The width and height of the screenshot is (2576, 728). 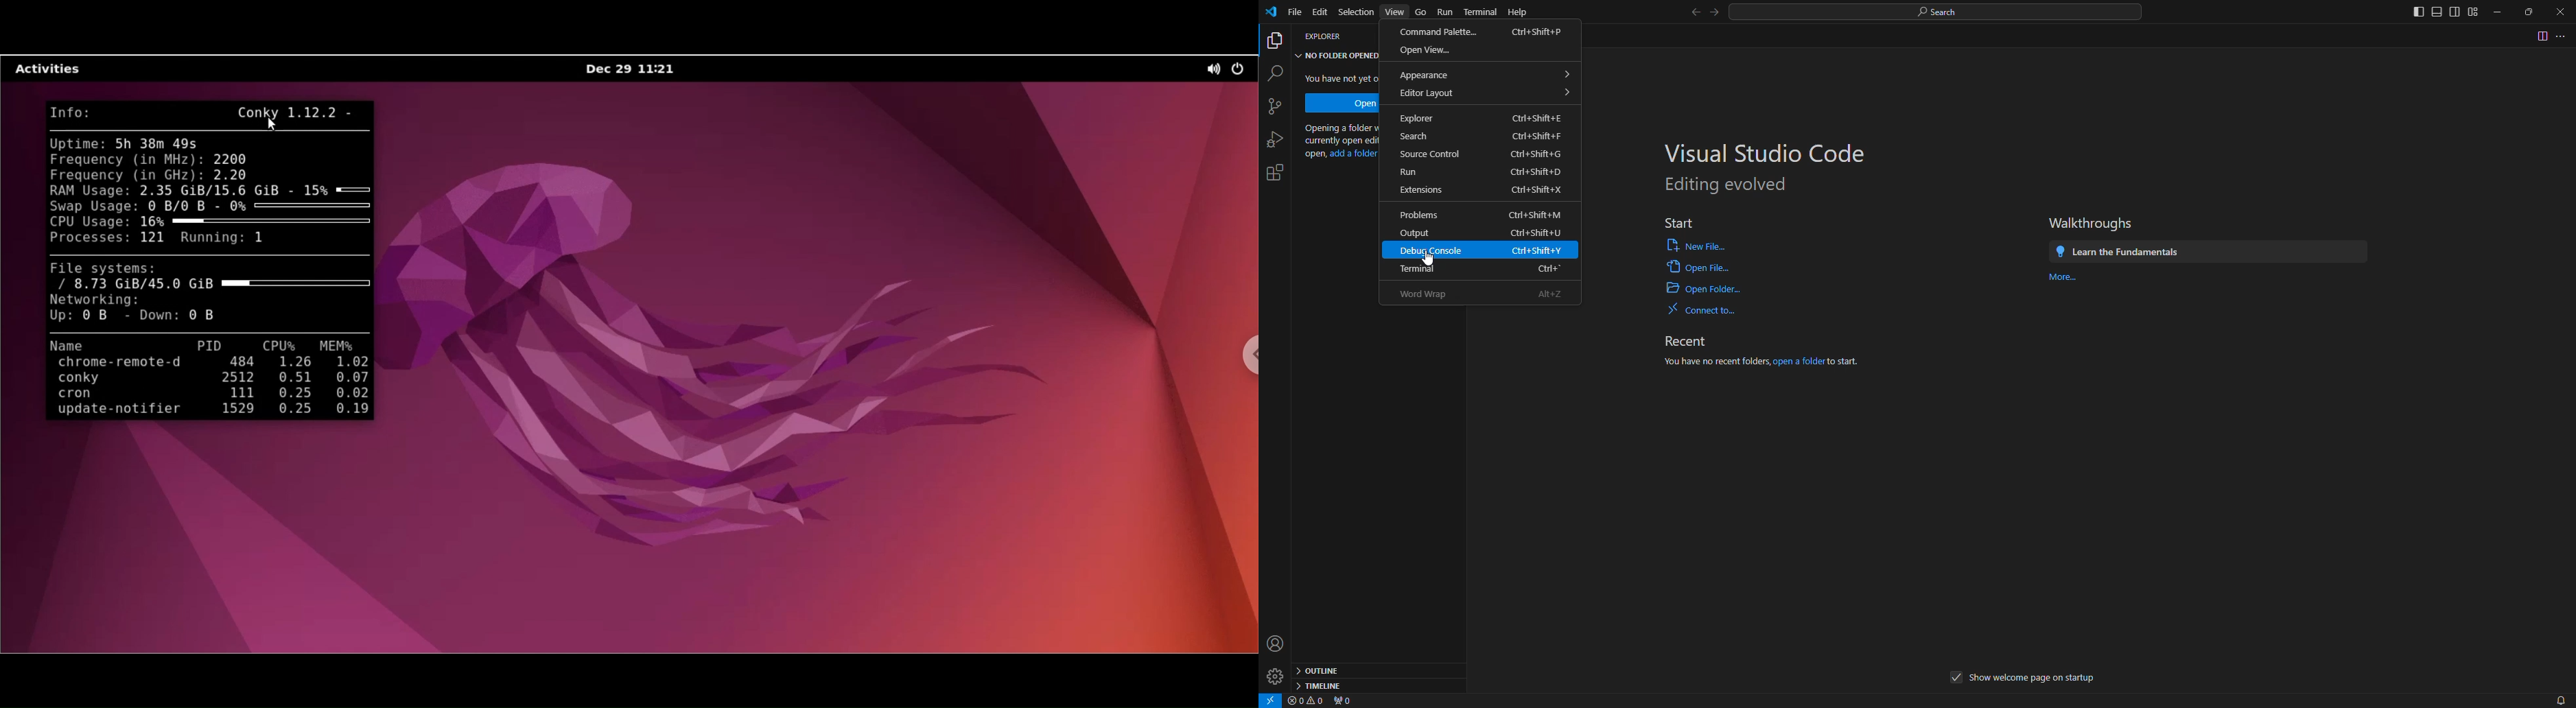 What do you see at coordinates (1482, 251) in the screenshot?
I see `Debug Console` at bounding box center [1482, 251].